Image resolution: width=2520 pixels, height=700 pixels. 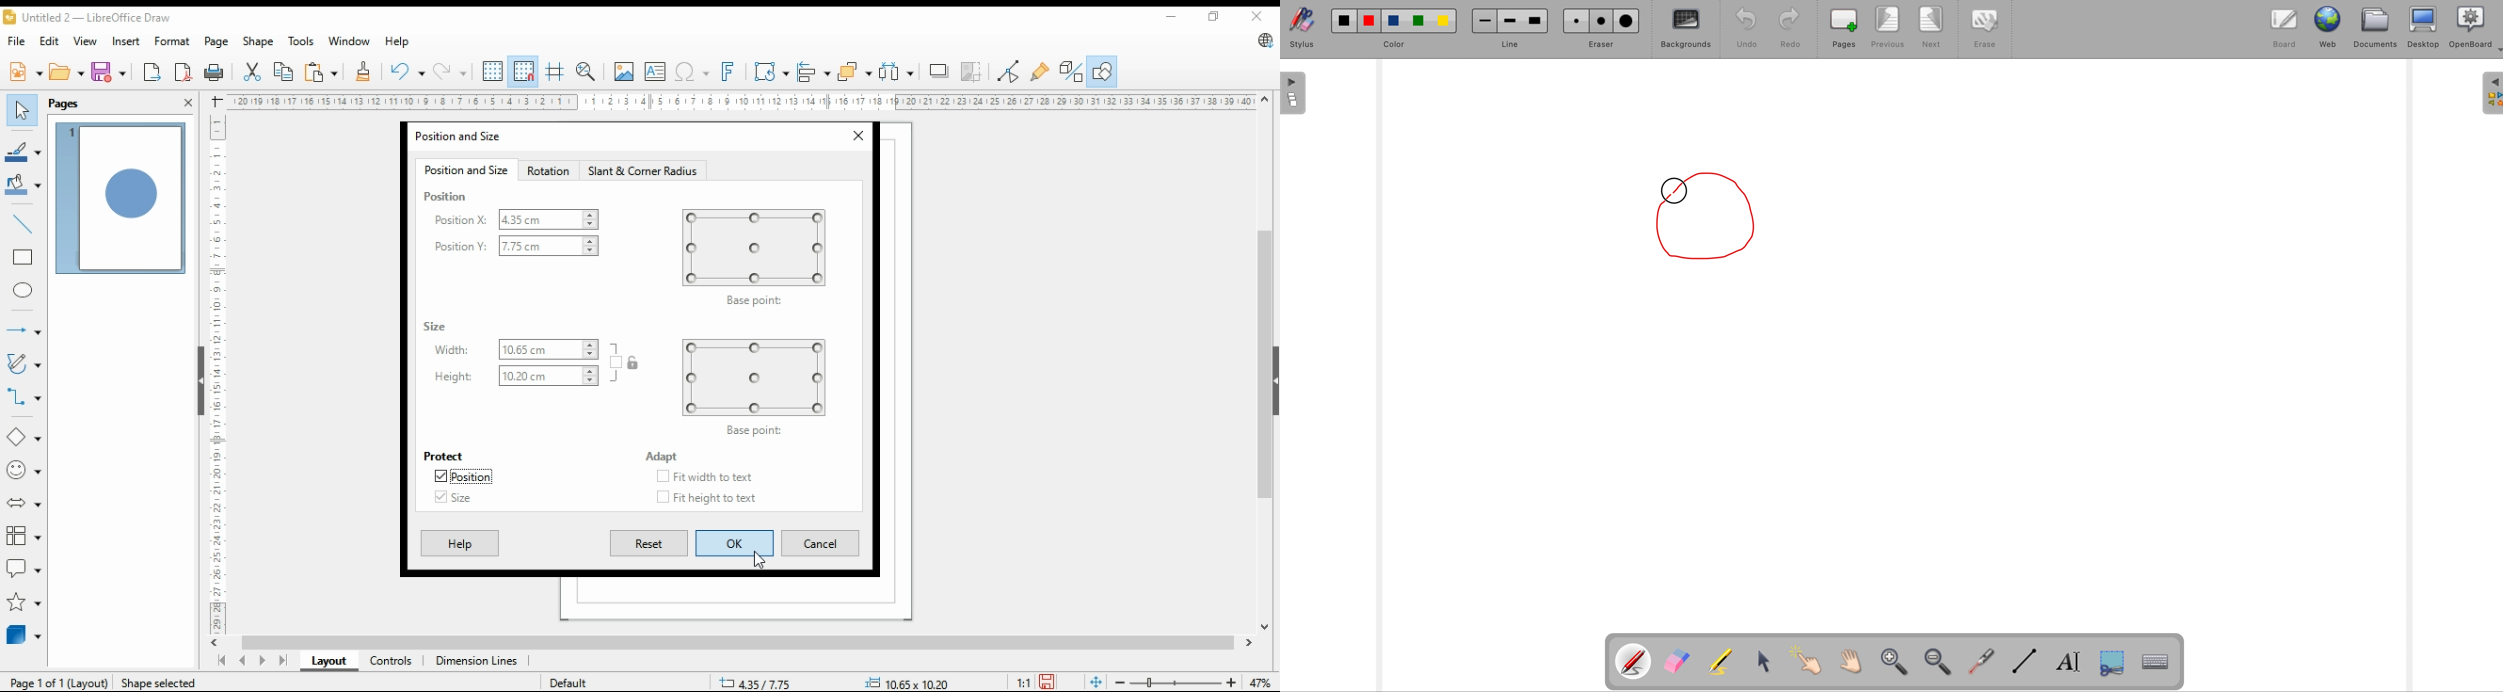 I want to click on snap to grids, so click(x=524, y=72).